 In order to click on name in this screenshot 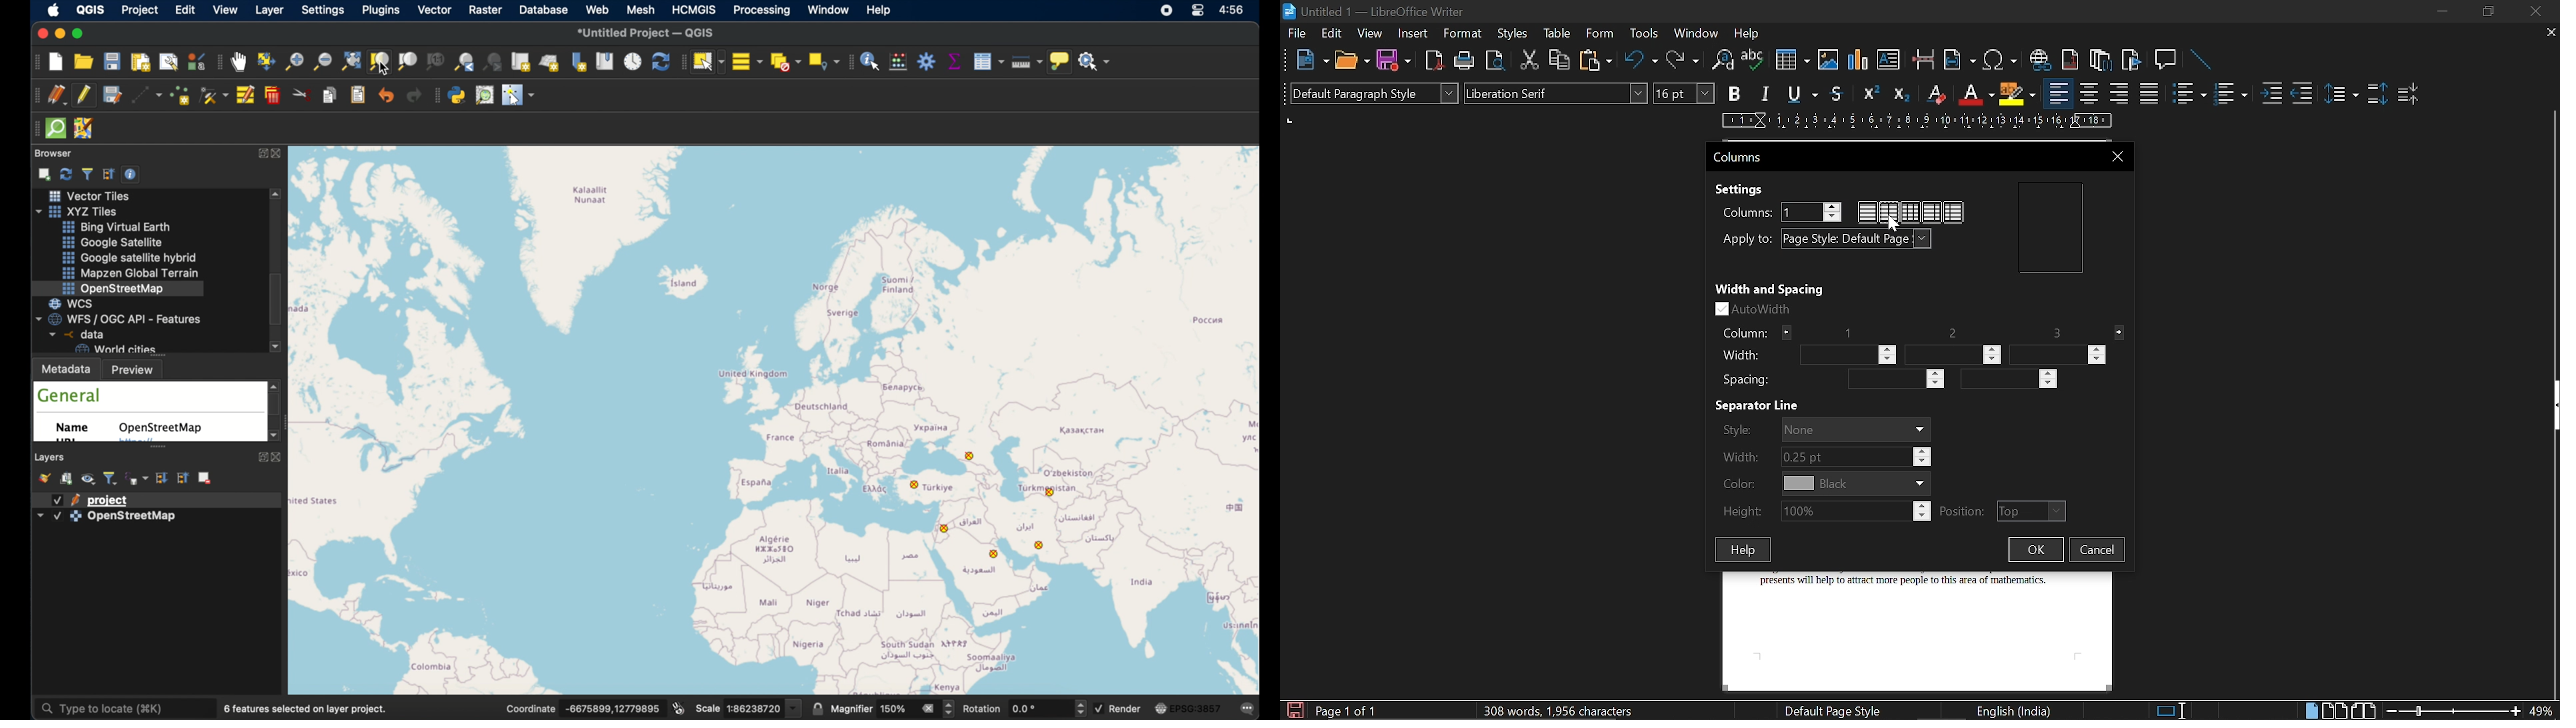, I will do `click(77, 430)`.